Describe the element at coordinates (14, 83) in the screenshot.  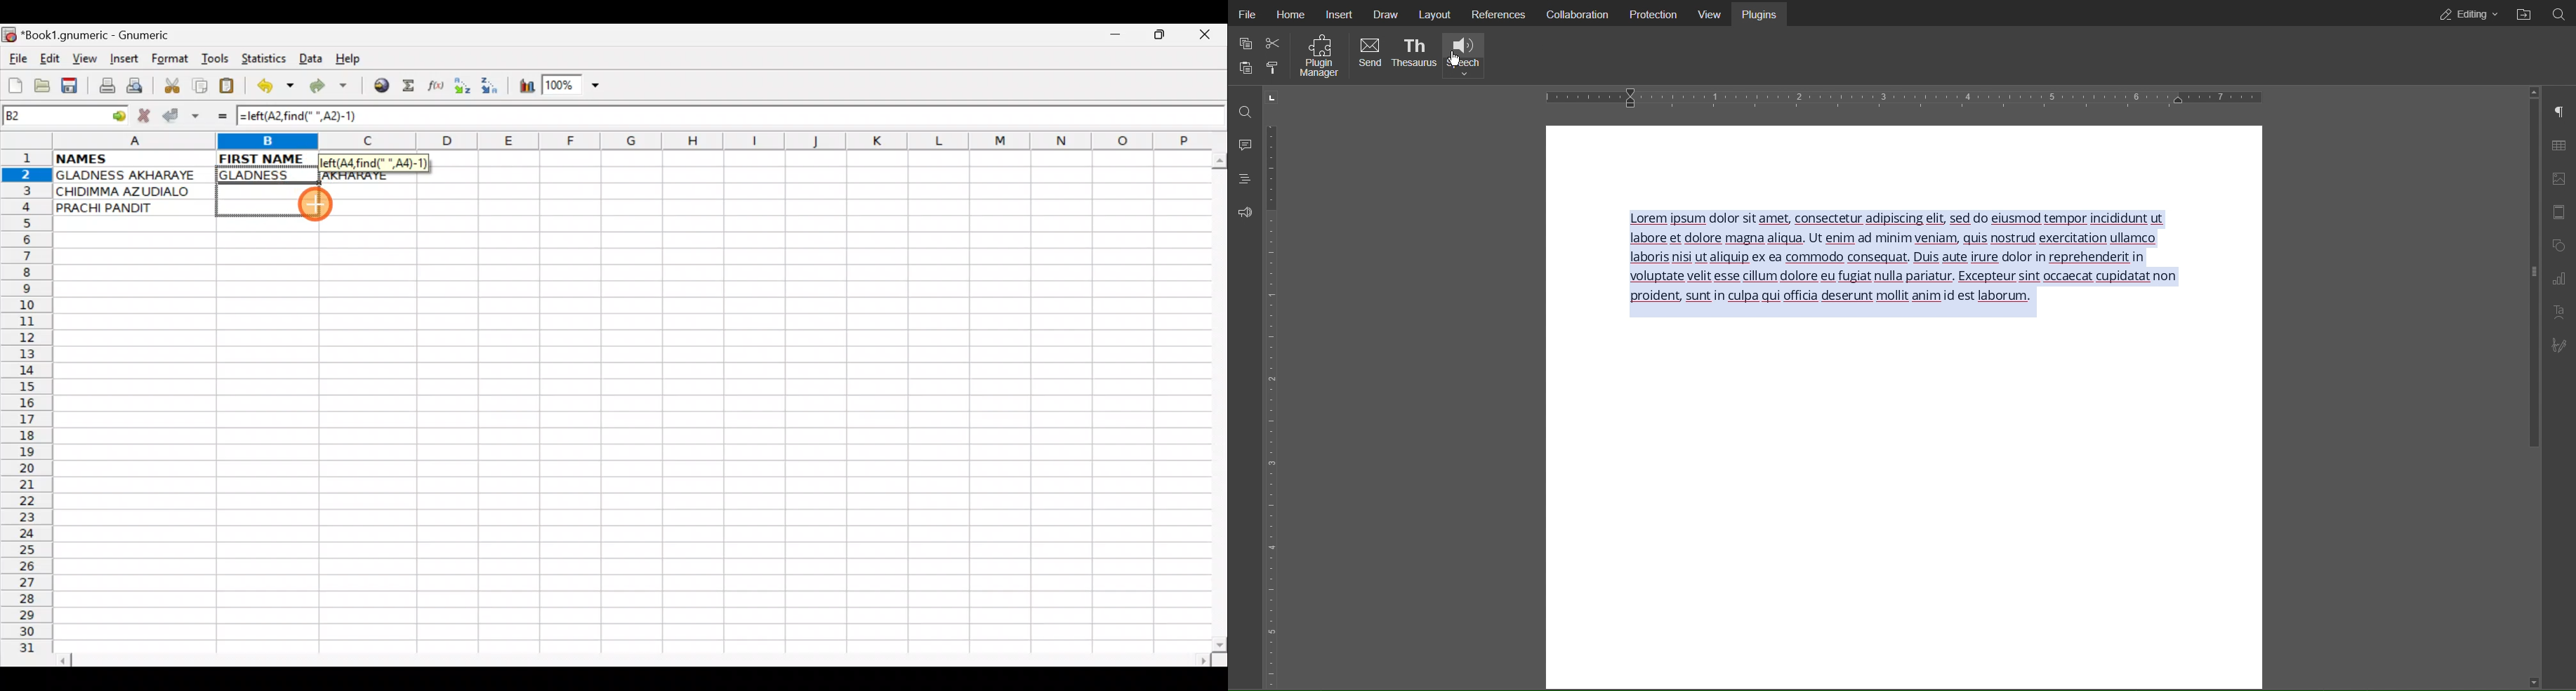
I see `Create new workbook` at that location.